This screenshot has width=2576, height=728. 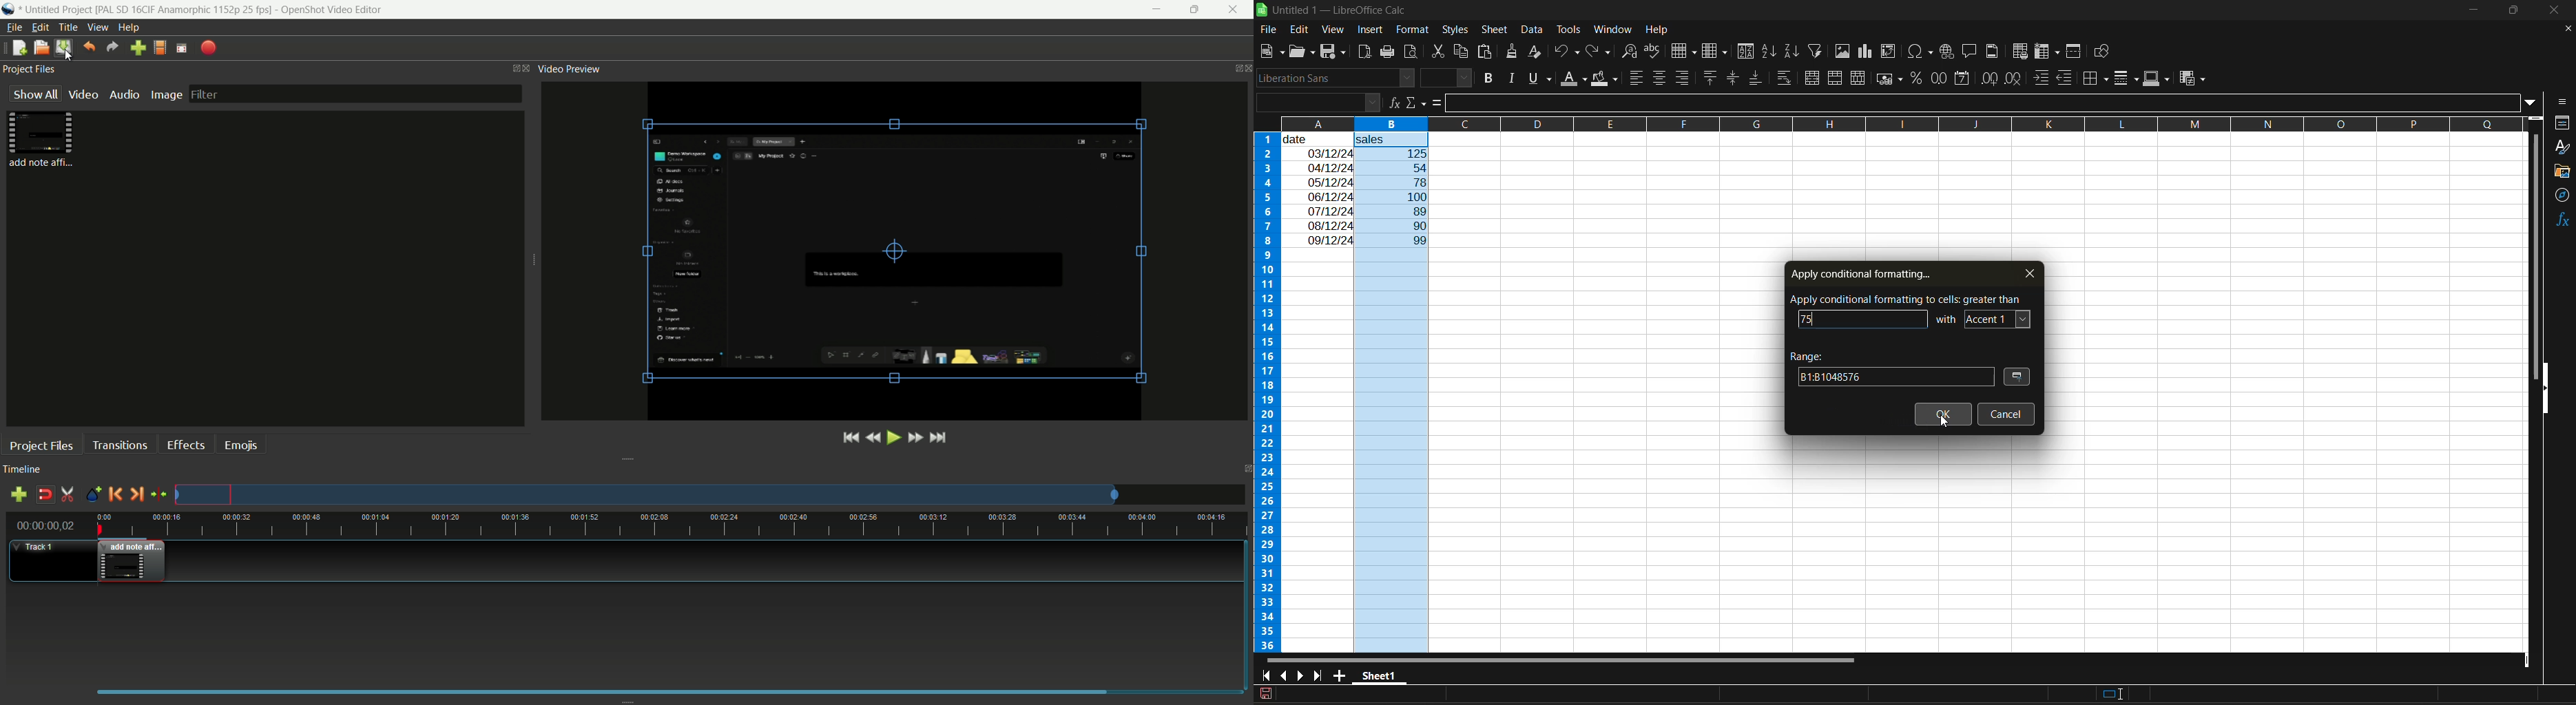 I want to click on export directly as pdf, so click(x=1366, y=52).